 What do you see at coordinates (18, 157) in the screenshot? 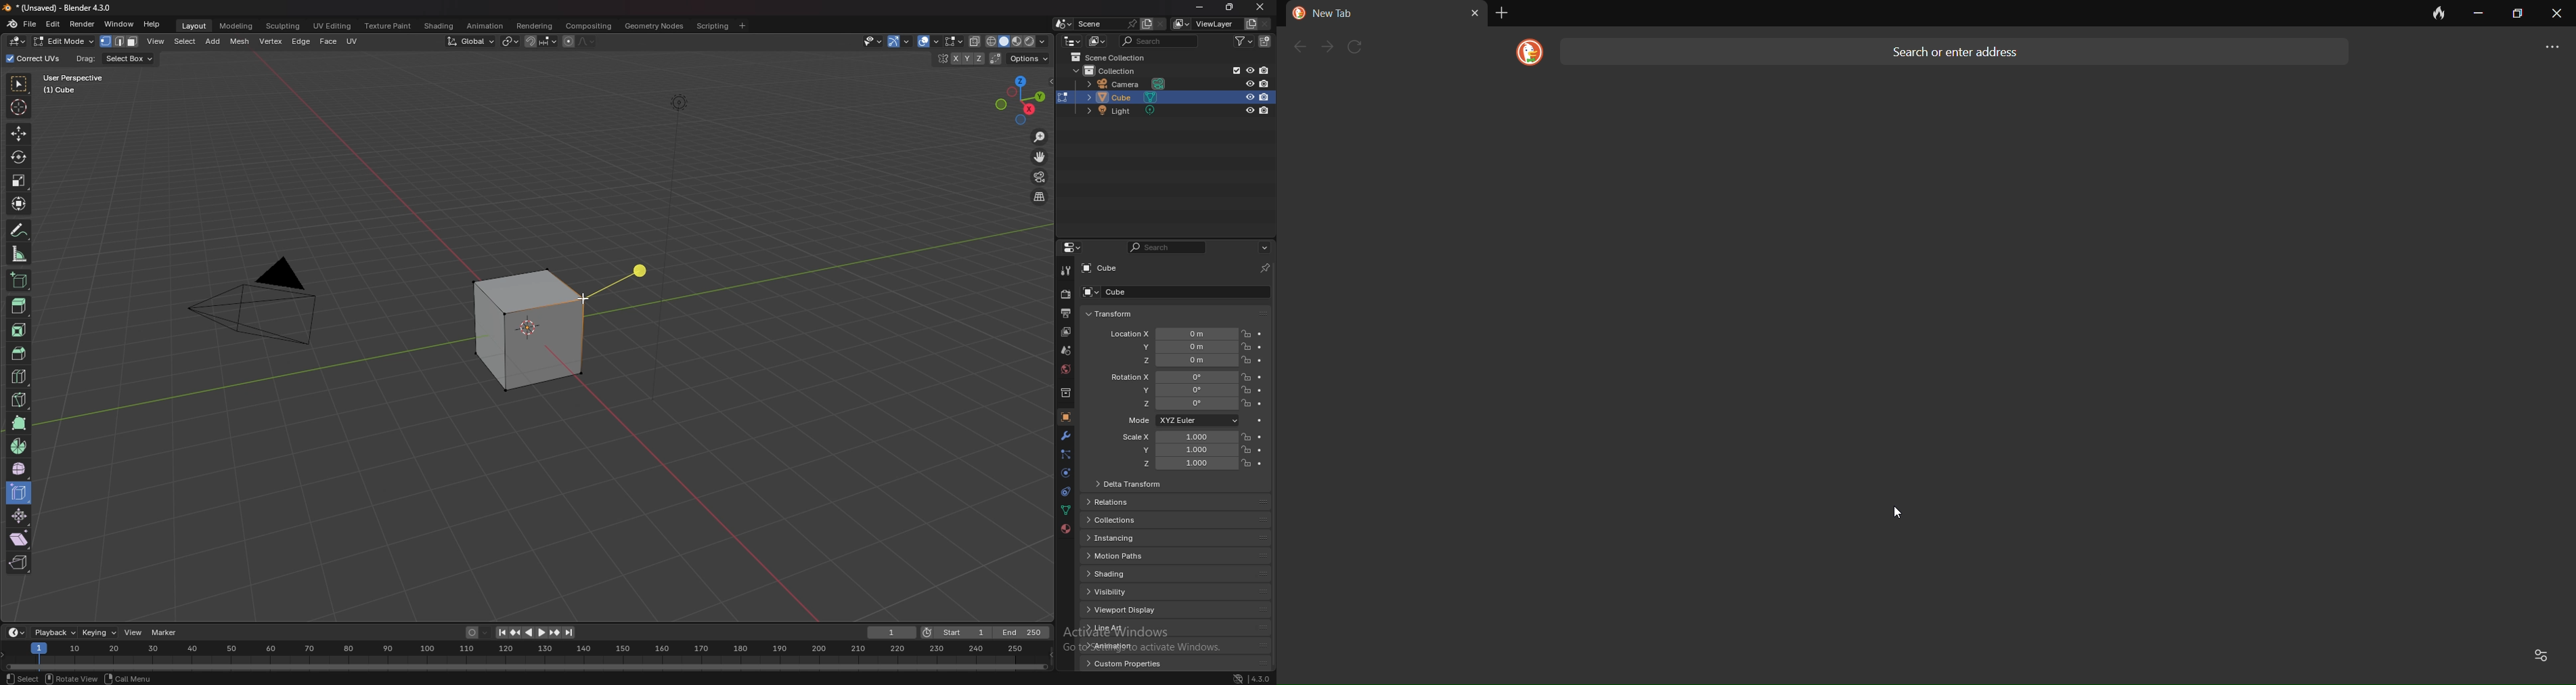
I see `rotate` at bounding box center [18, 157].